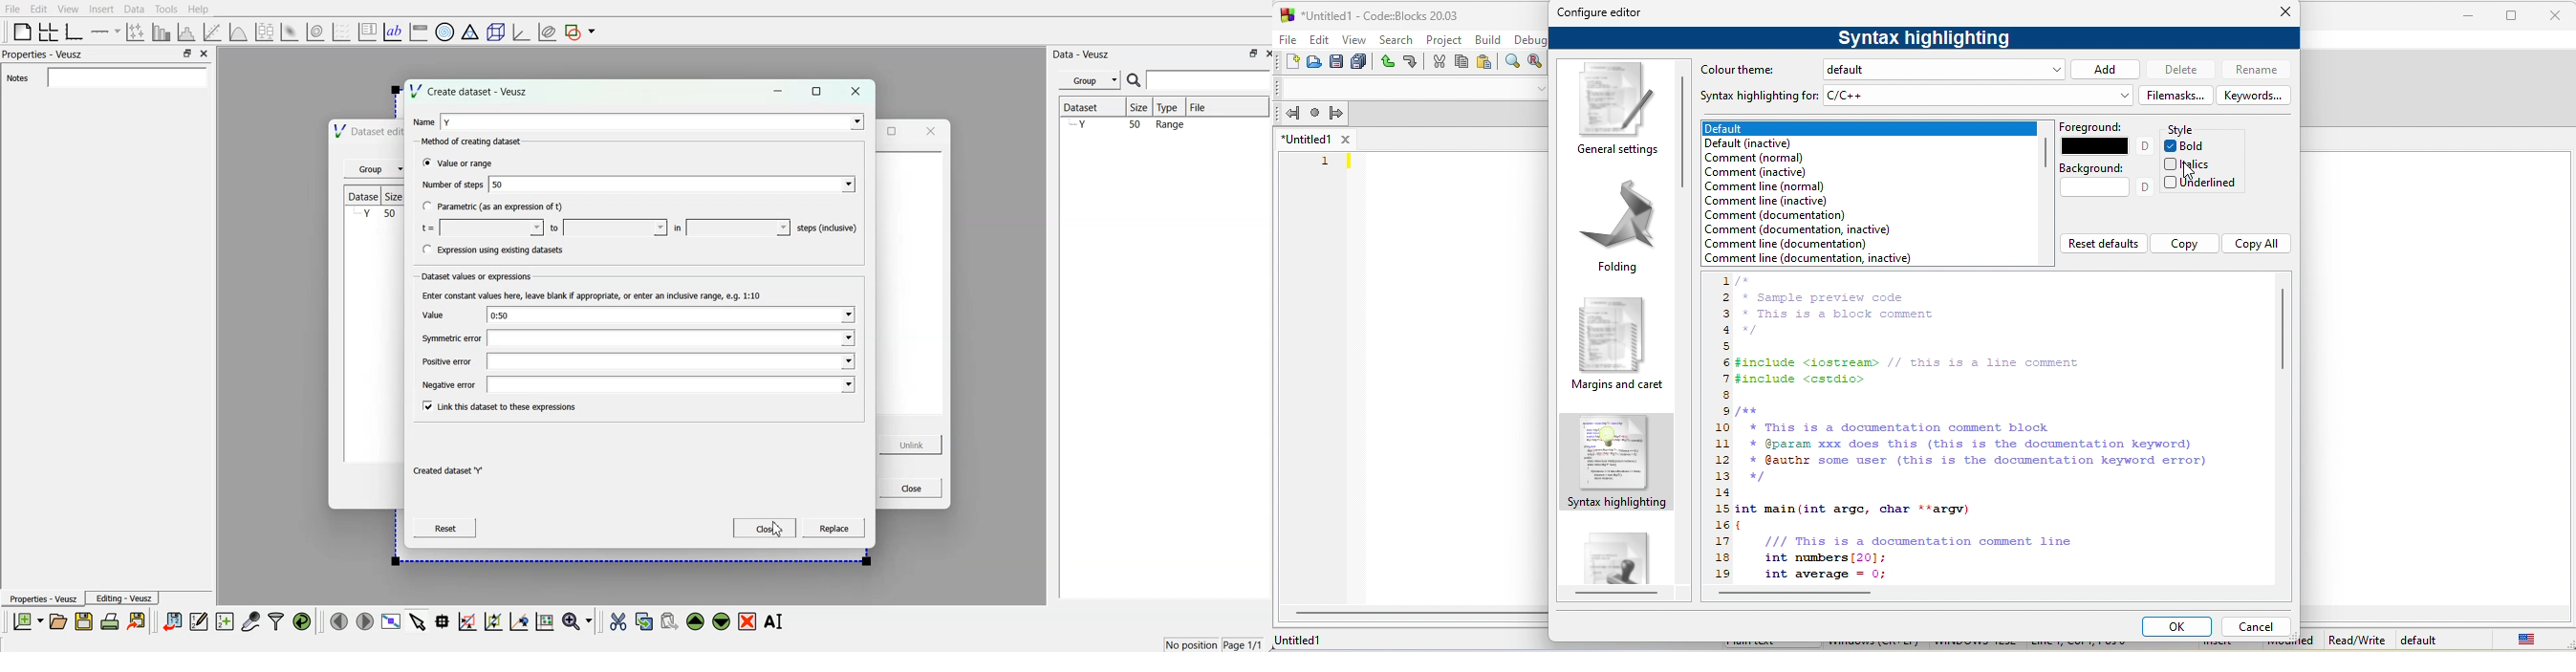  What do you see at coordinates (678, 228) in the screenshot?
I see `in` at bounding box center [678, 228].